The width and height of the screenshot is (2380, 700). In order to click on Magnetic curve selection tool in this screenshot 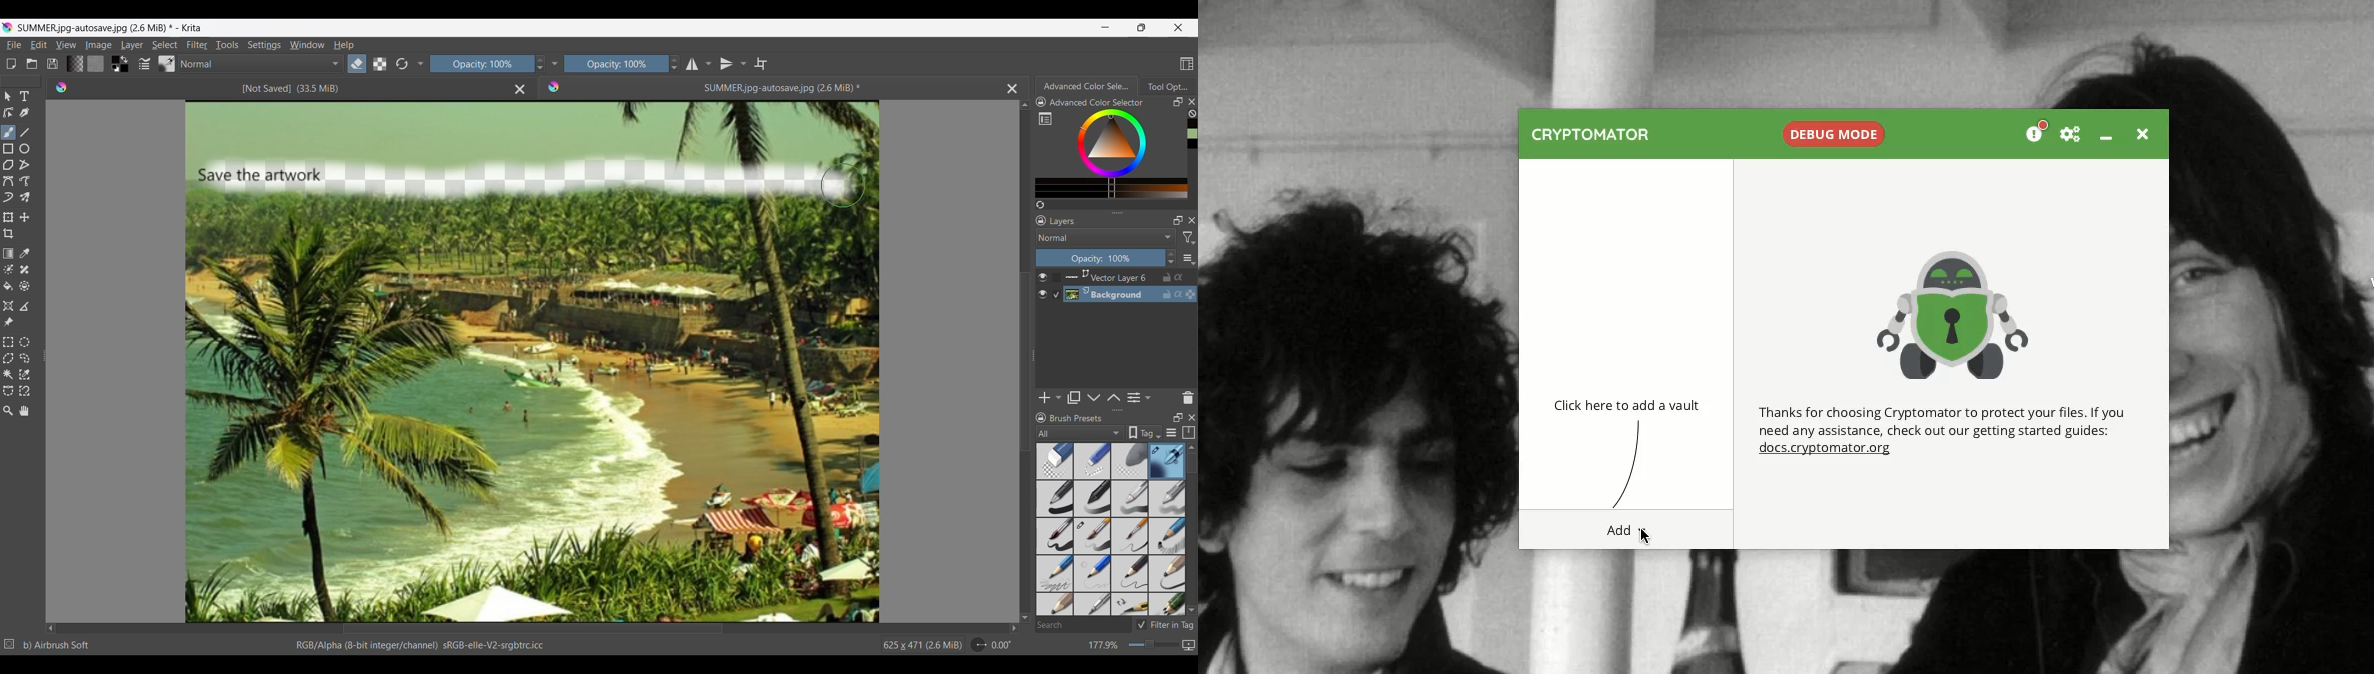, I will do `click(24, 391)`.